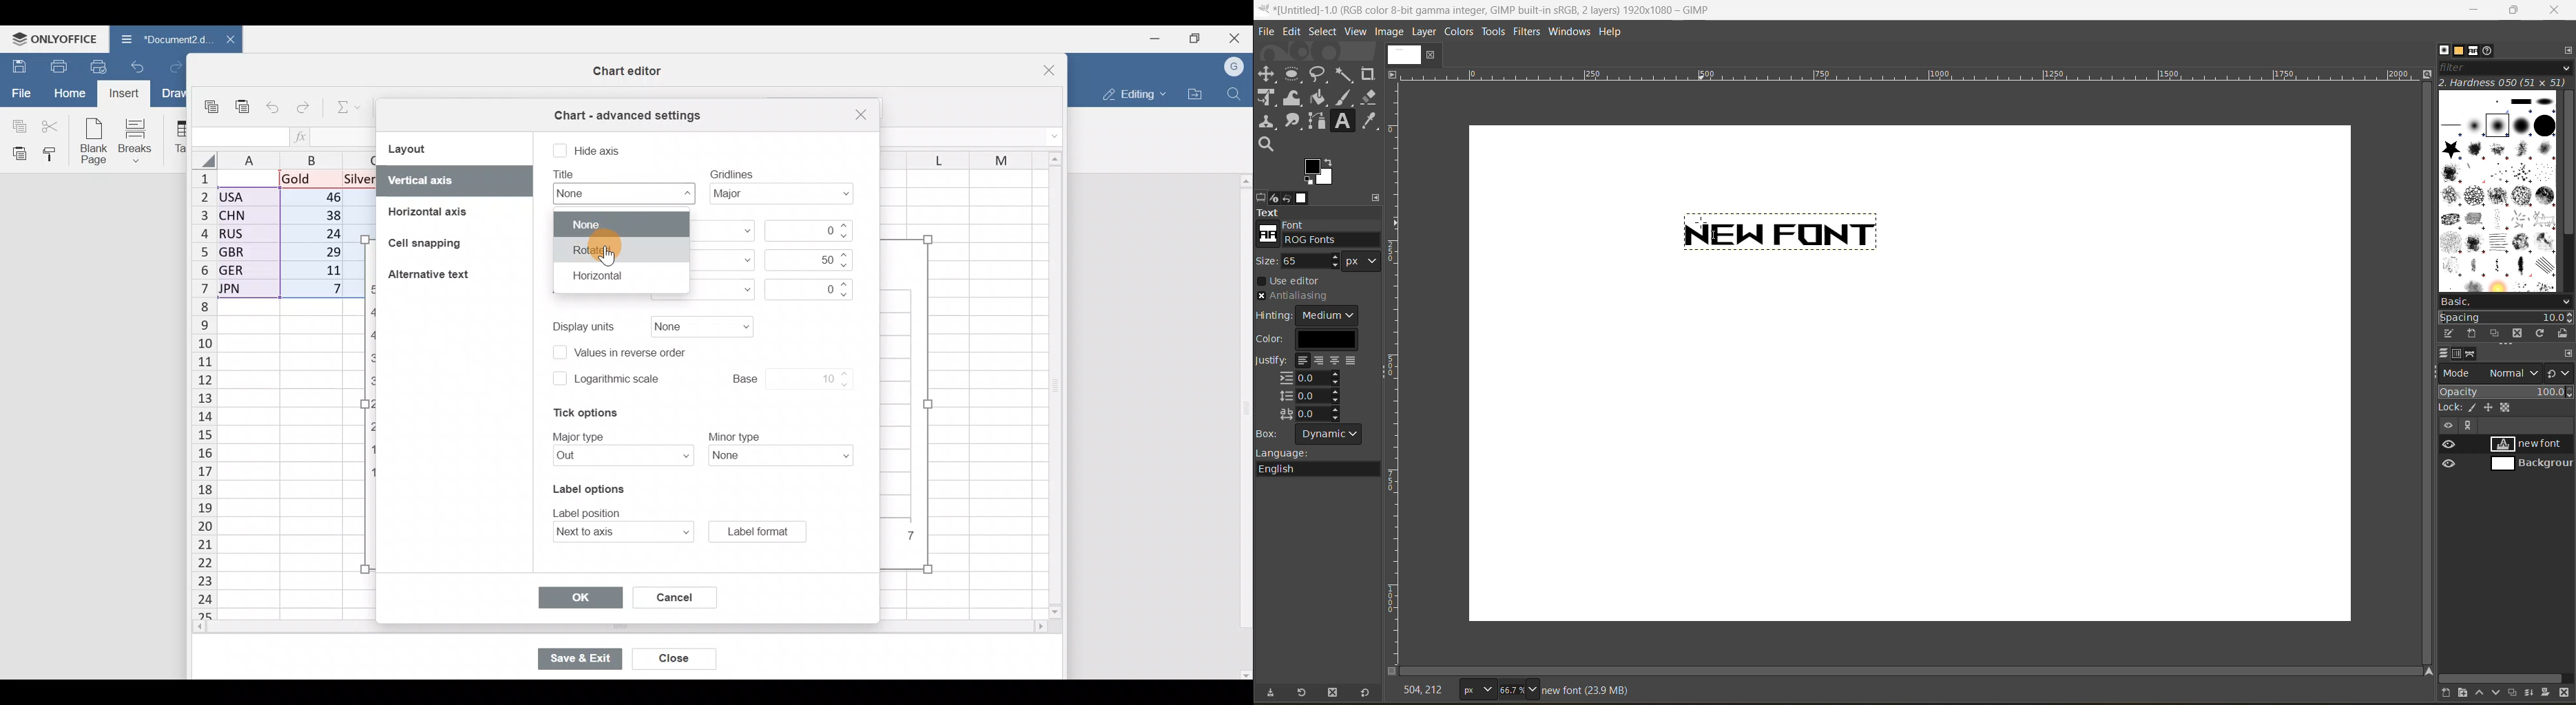 This screenshot has width=2576, height=728. What do you see at coordinates (1285, 196) in the screenshot?
I see `undo history` at bounding box center [1285, 196].